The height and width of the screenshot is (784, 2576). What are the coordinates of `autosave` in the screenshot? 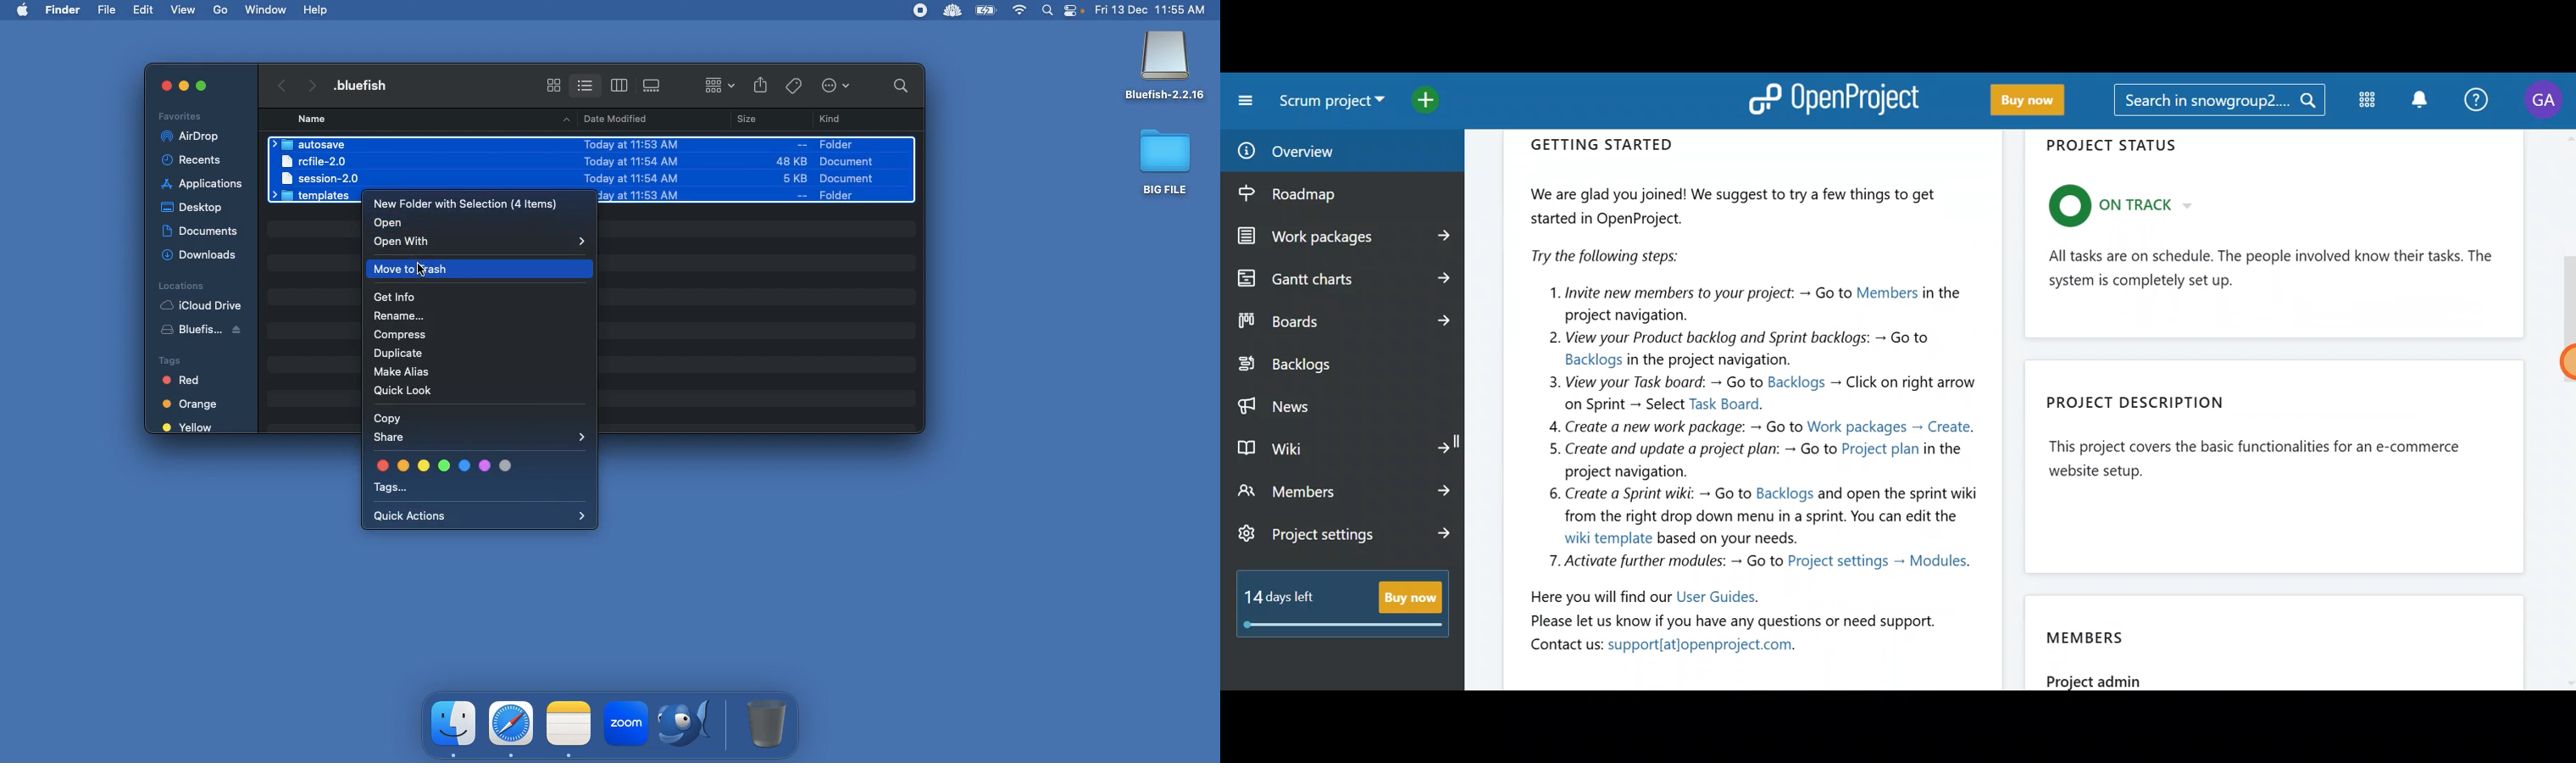 It's located at (314, 144).